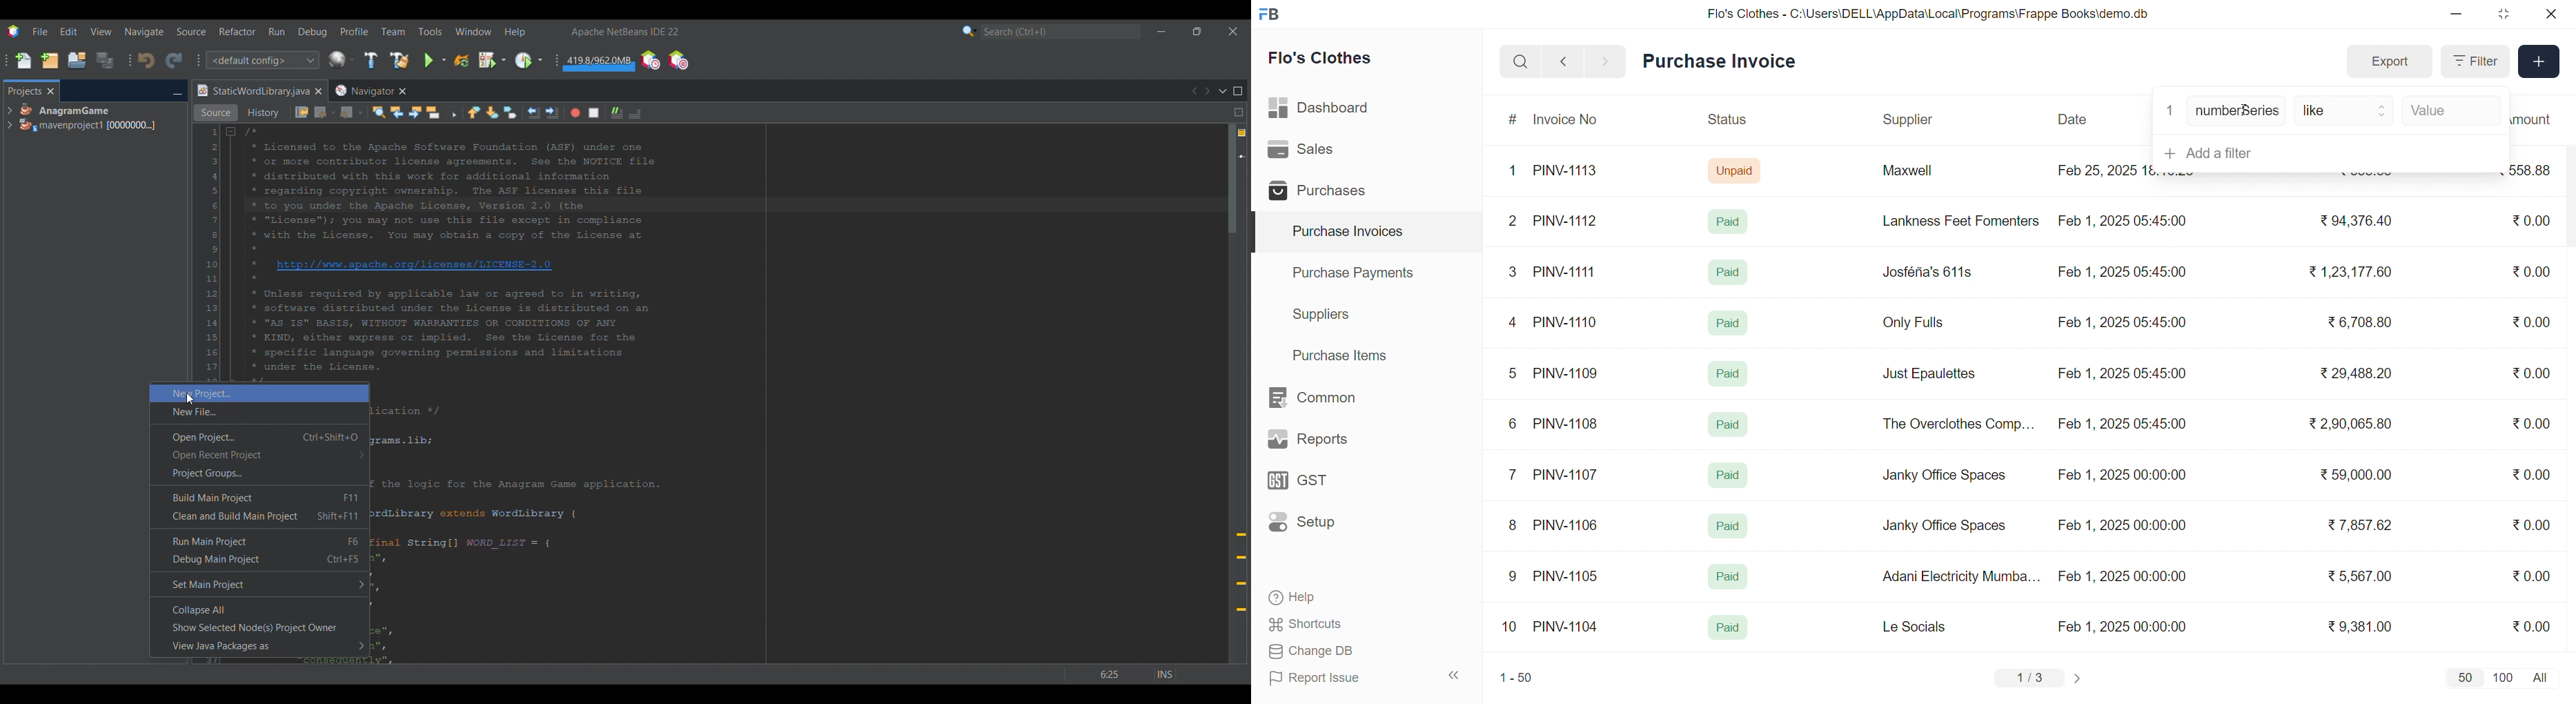 Image resolution: width=2576 pixels, height=728 pixels. Describe the element at coordinates (1727, 322) in the screenshot. I see `Paid` at that location.